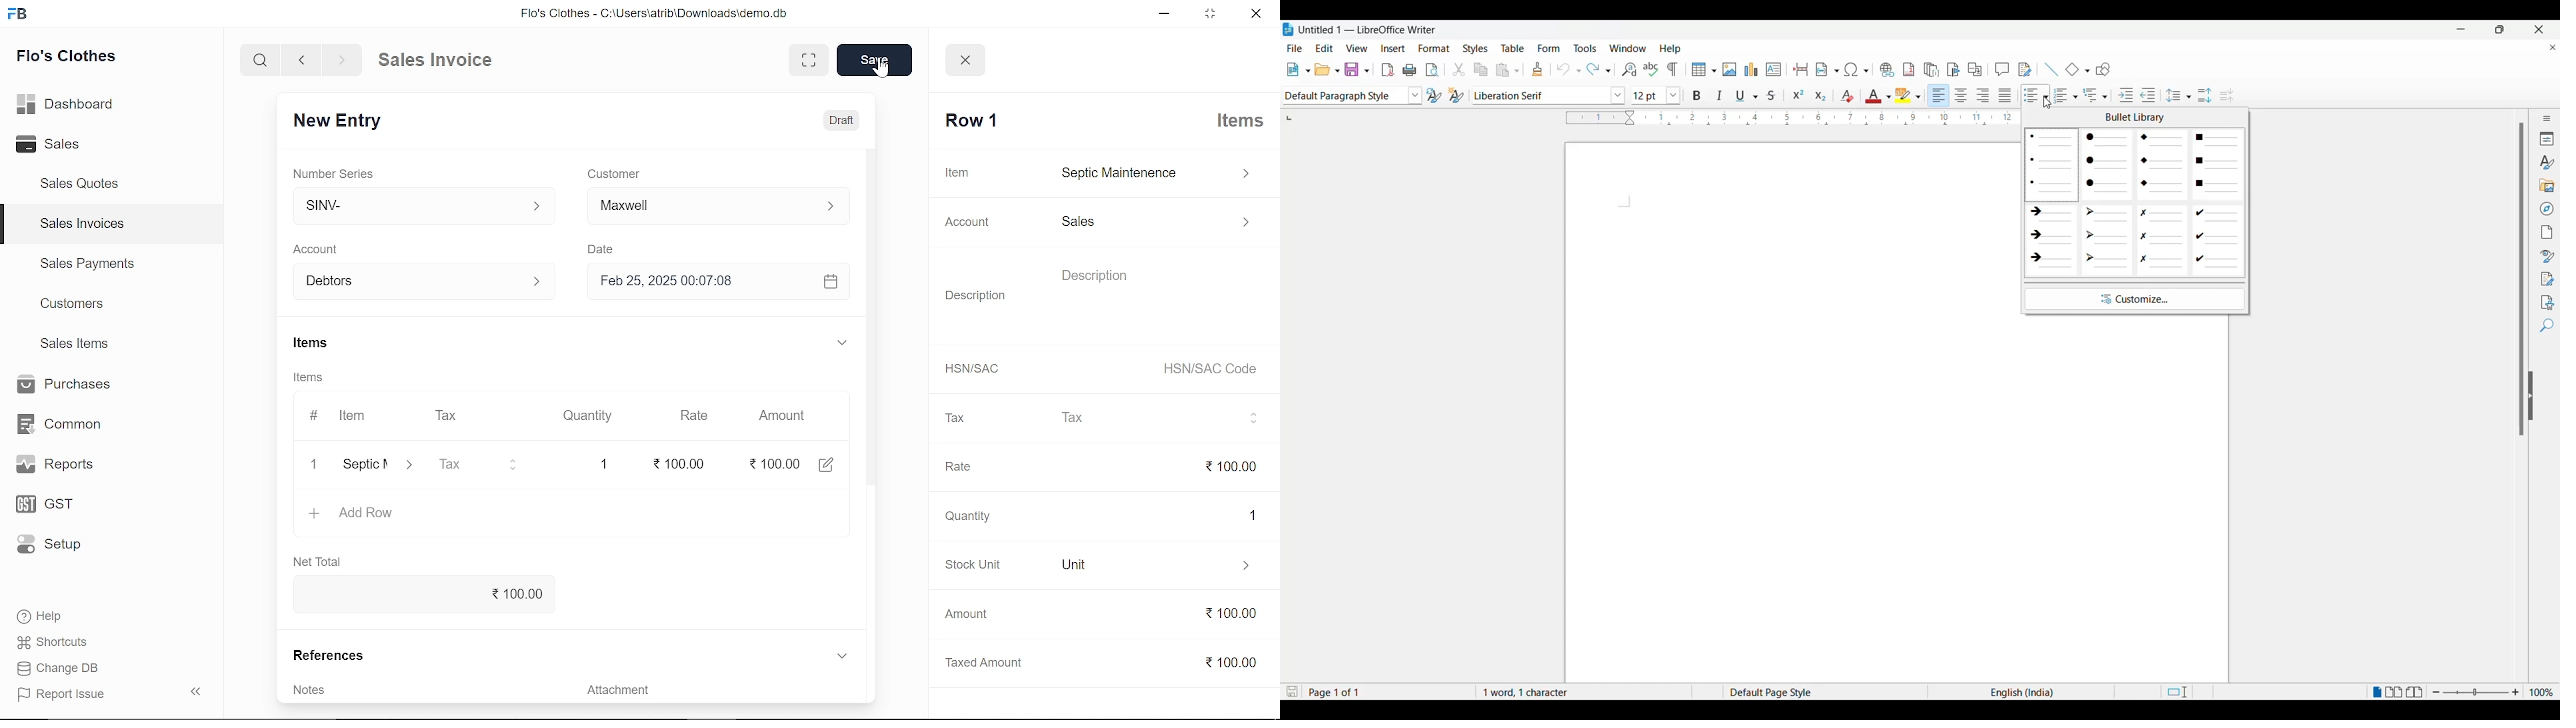 This screenshot has width=2576, height=728. What do you see at coordinates (357, 514) in the screenshot?
I see `+ Add Row` at bounding box center [357, 514].